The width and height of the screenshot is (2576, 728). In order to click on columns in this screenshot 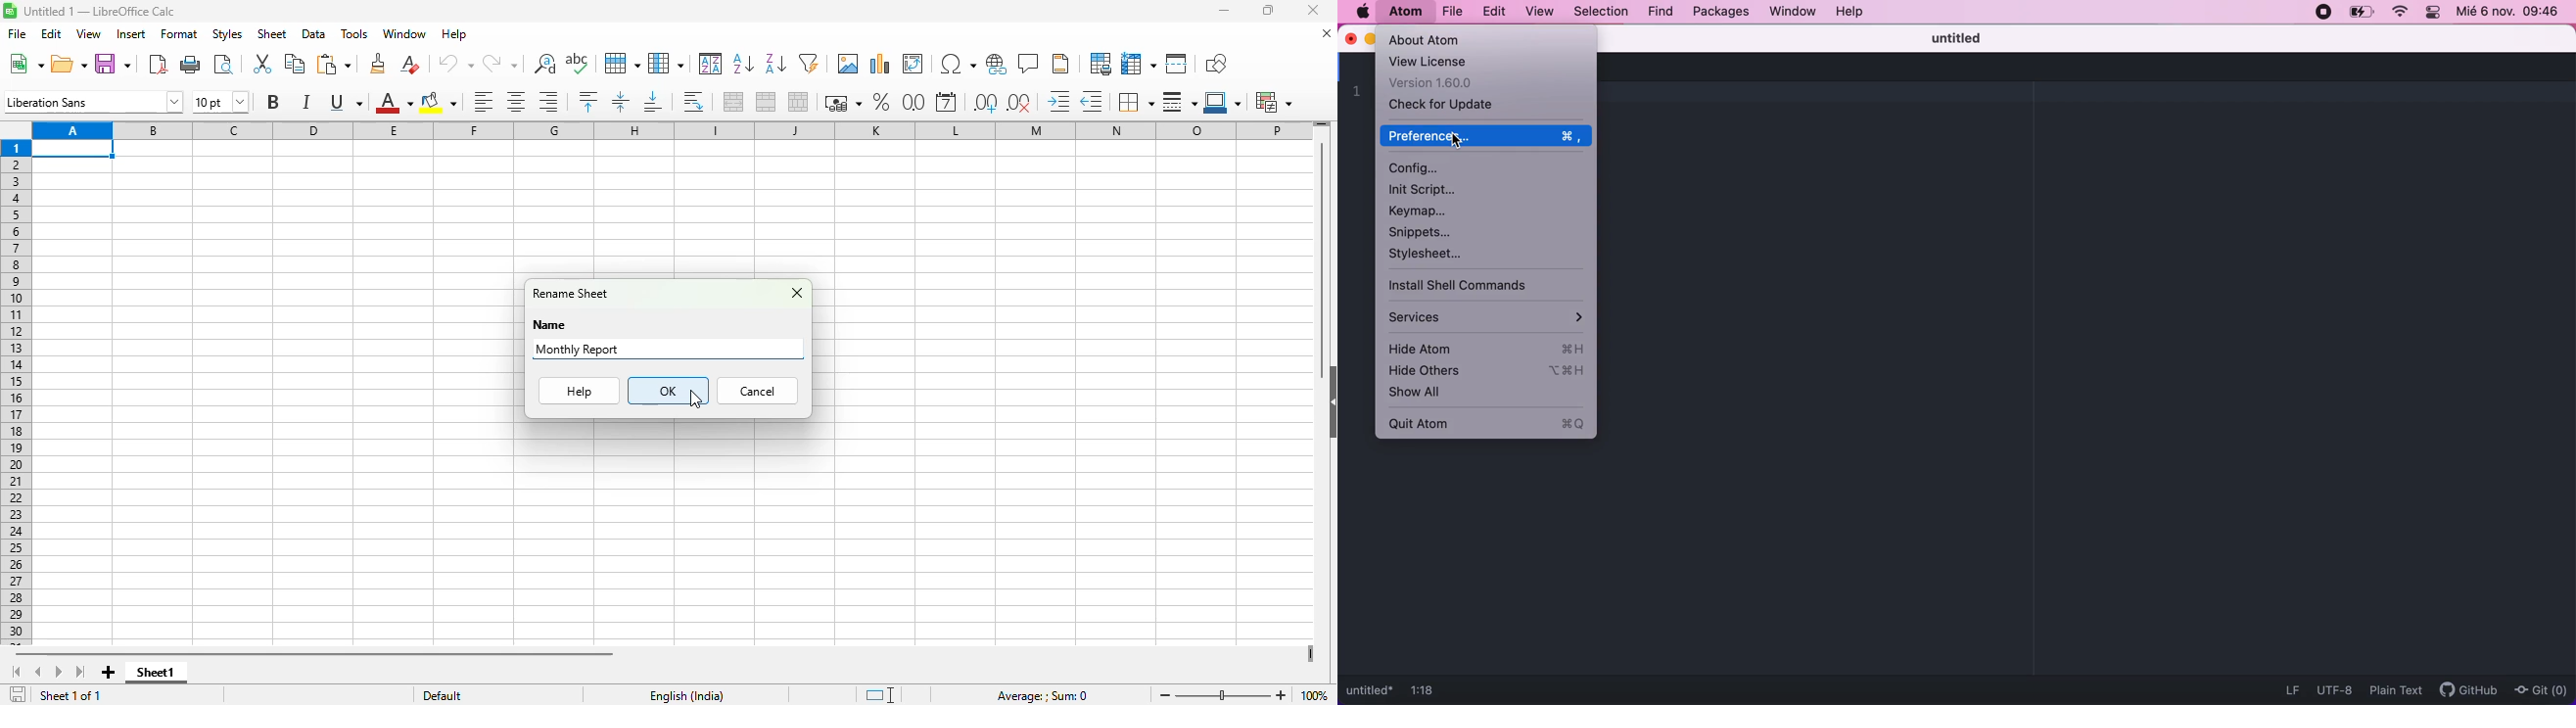, I will do `click(673, 129)`.